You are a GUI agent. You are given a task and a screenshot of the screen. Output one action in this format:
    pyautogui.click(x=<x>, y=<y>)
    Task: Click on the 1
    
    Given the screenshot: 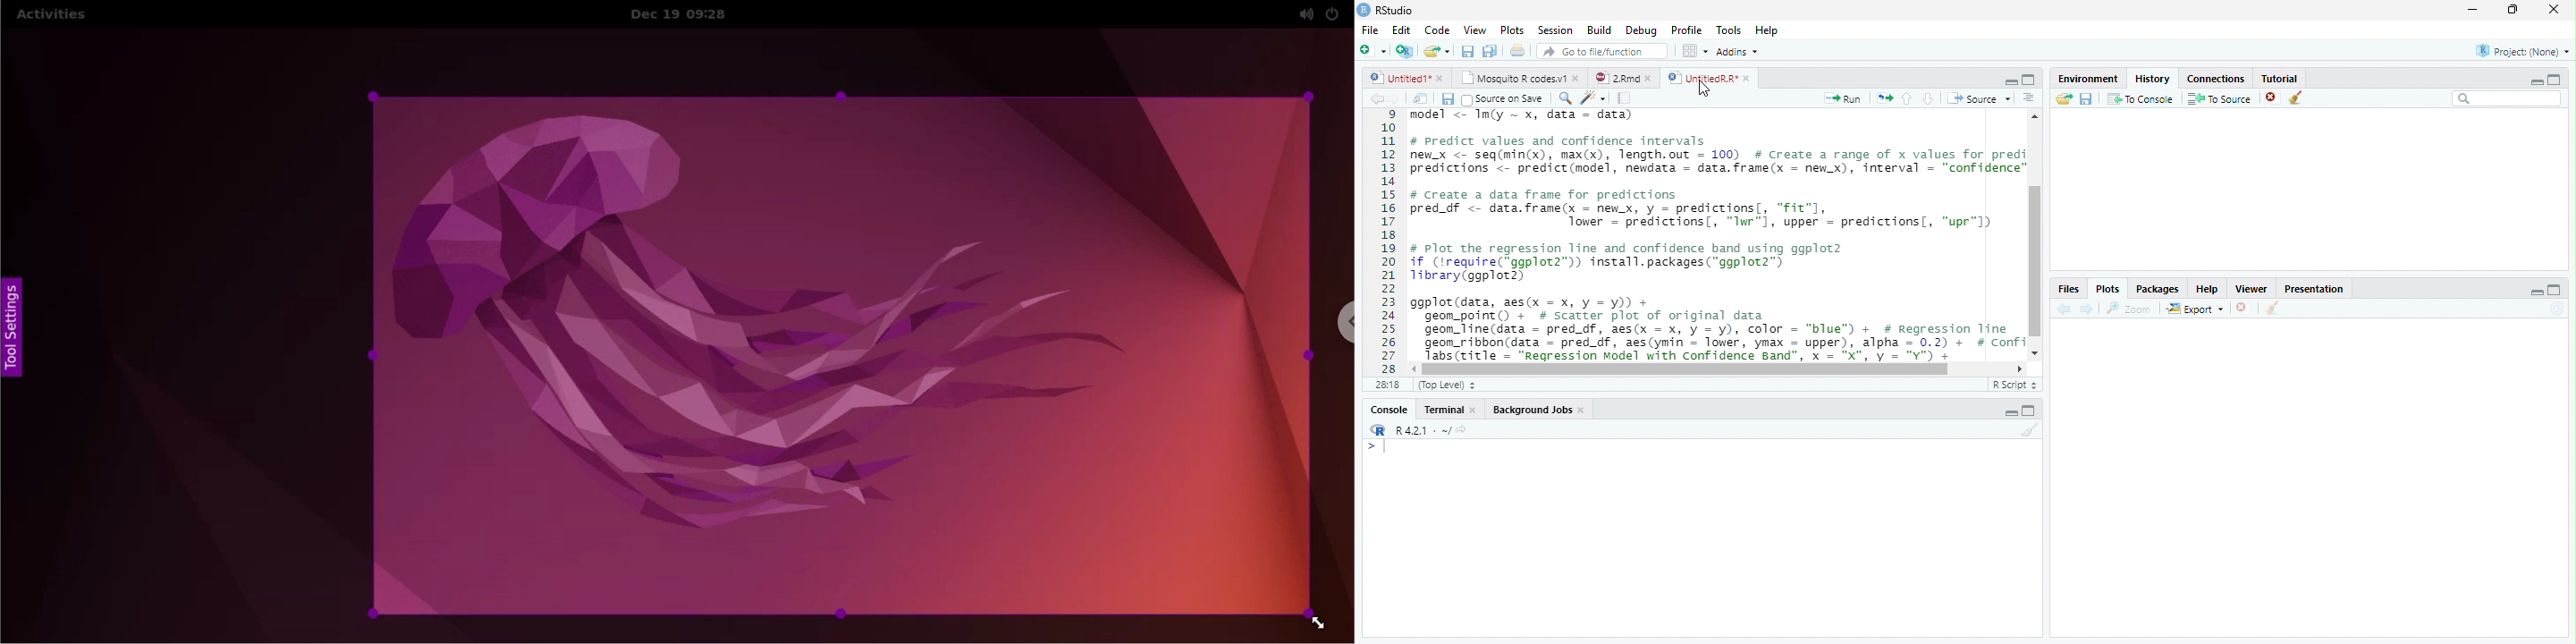 What is the action you would take?
    pyautogui.click(x=1386, y=114)
    